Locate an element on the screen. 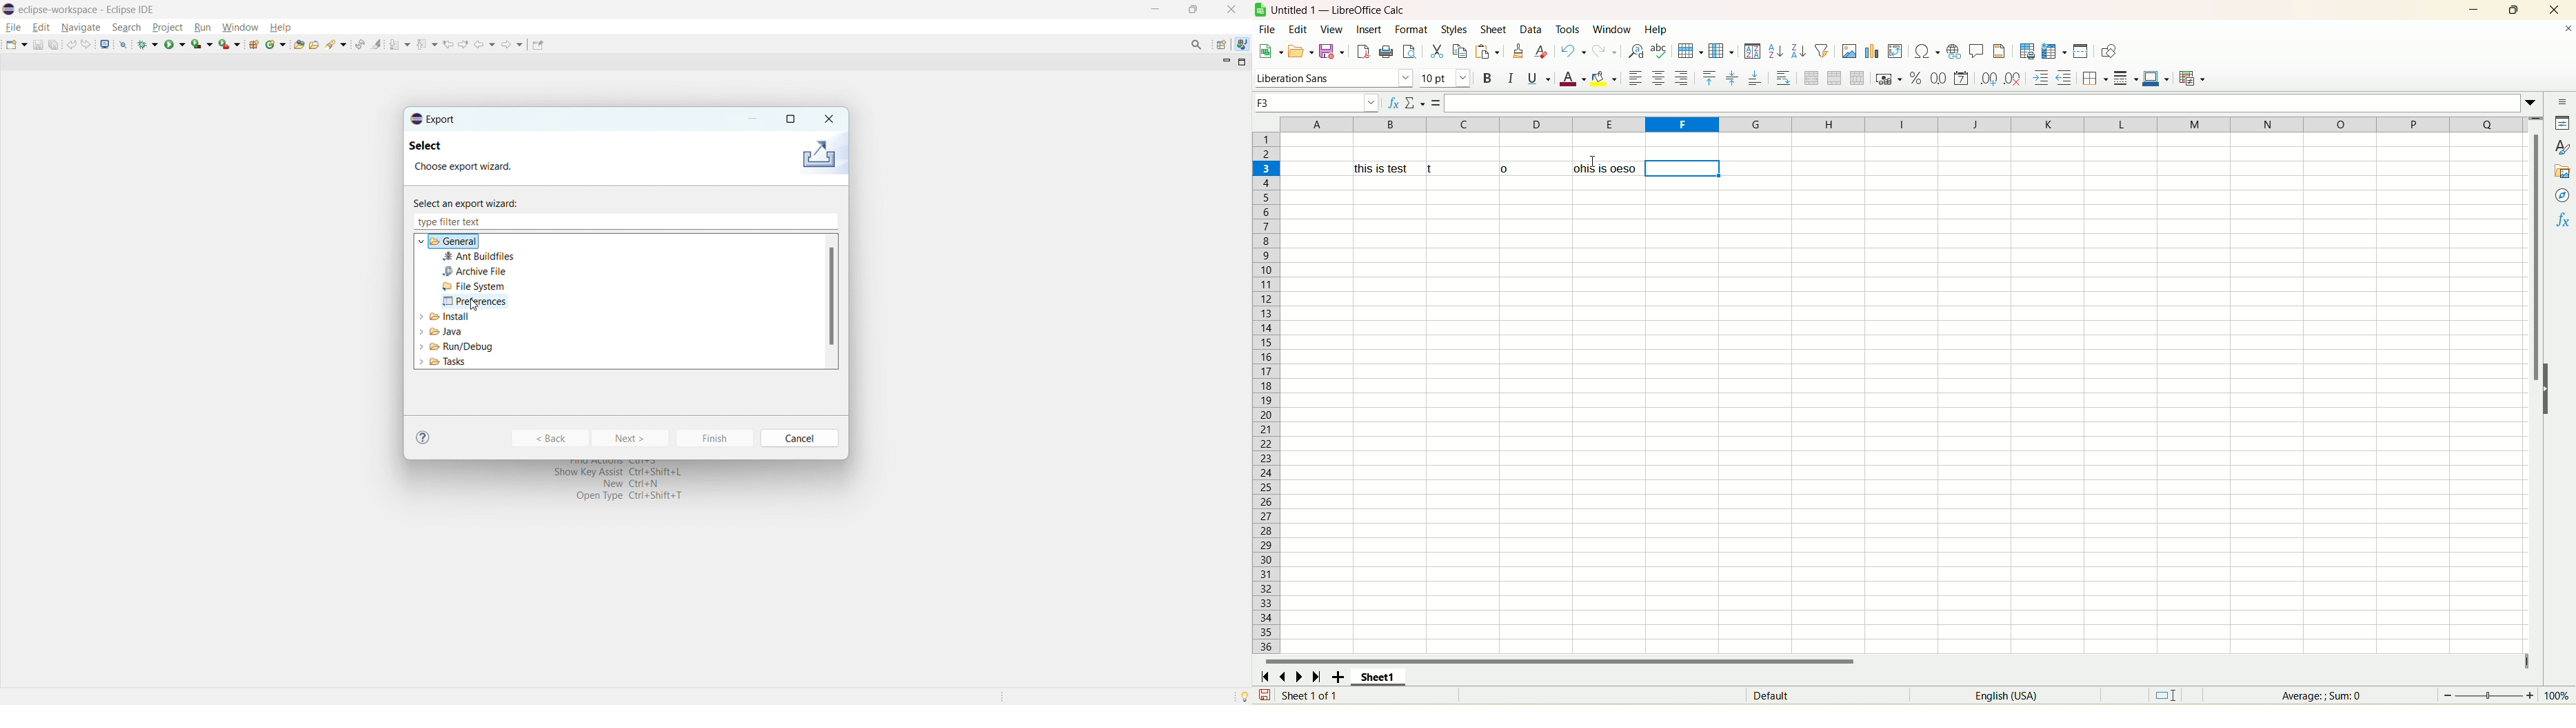  close is located at coordinates (2561, 31).